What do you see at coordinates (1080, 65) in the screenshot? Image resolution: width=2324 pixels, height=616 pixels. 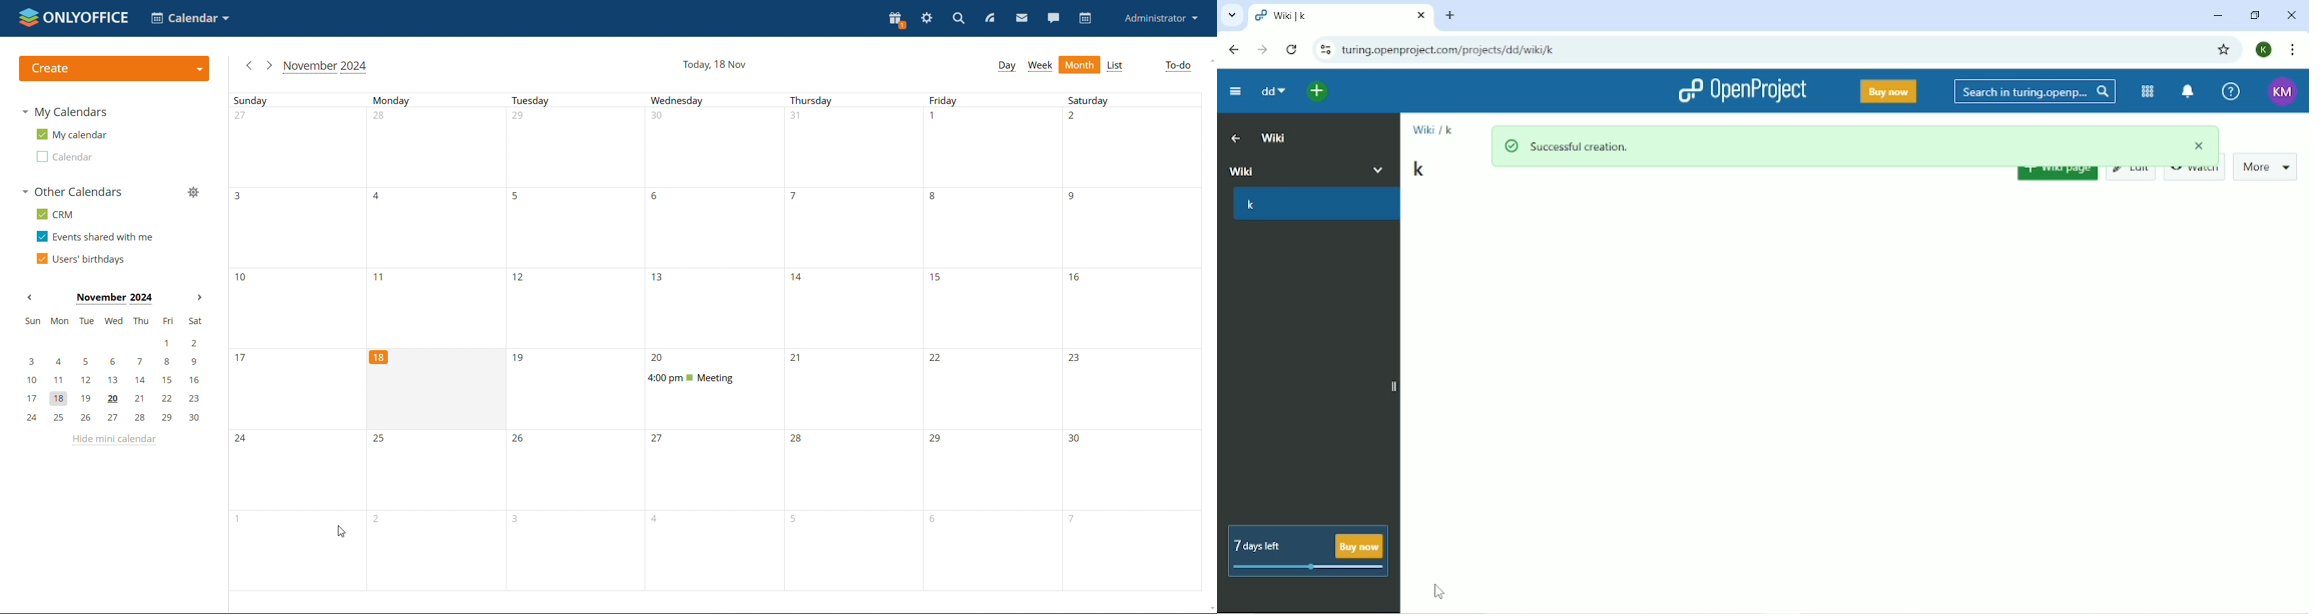 I see `month view` at bounding box center [1080, 65].